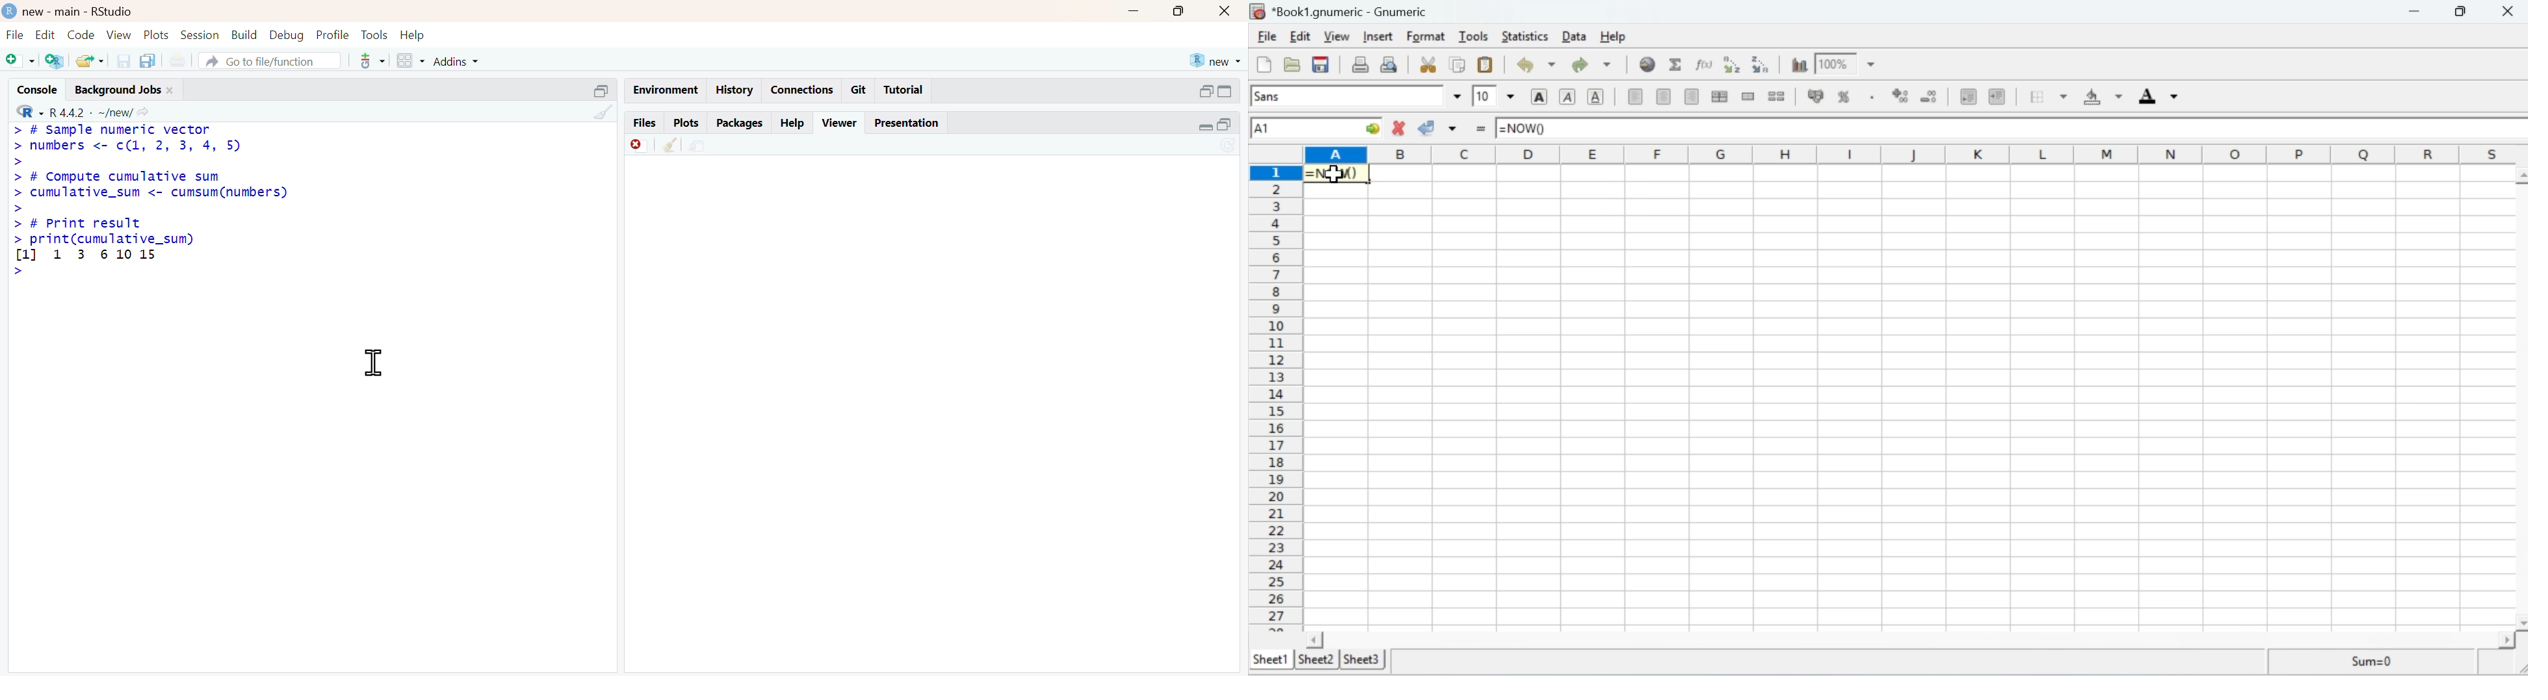  Describe the element at coordinates (152, 202) in the screenshot. I see `> # Sample numeric vector

> numbers <- c(l, 2, 3, 4, 5)

>

> # Compute cumulative sum

> cumulative_sum <- cumsum(numbers)
>

> # Print result

> print(cumulative_sum)

[1] 1 3 6 1015

>` at that location.